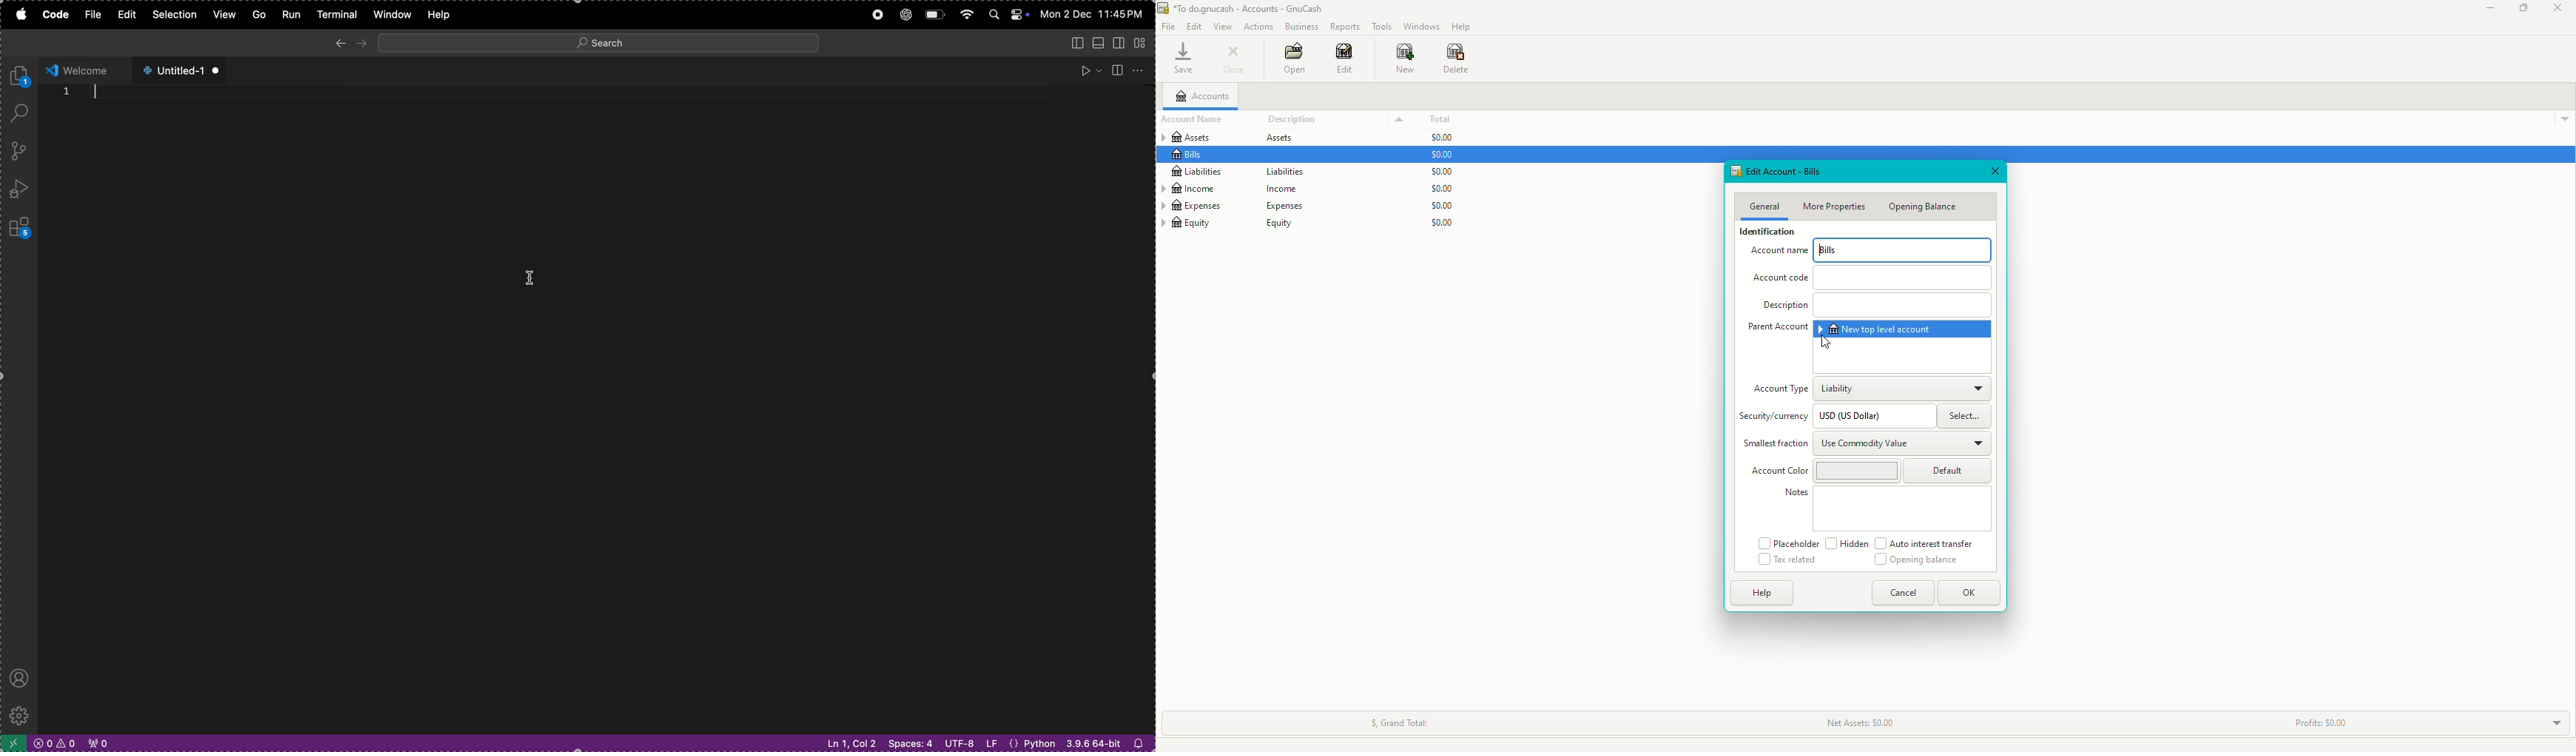 The height and width of the screenshot is (756, 2576). Describe the element at coordinates (1348, 60) in the screenshot. I see `Edit` at that location.